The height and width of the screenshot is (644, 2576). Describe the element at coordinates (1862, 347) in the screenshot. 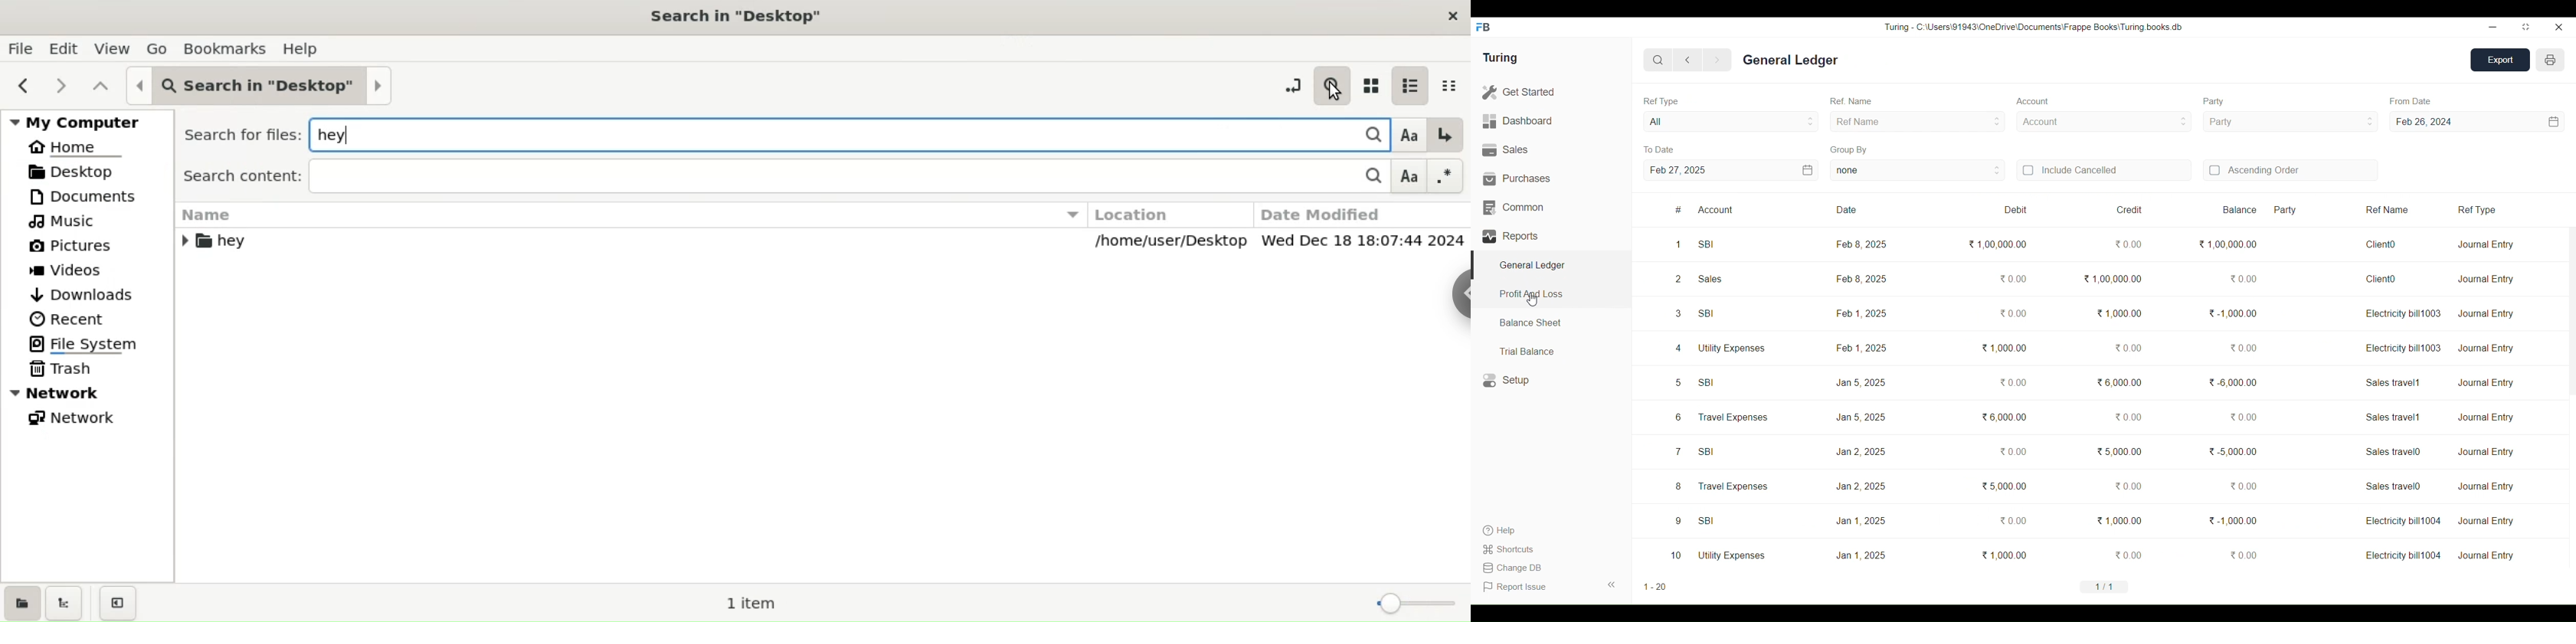

I see `Feb 1, 2025` at that location.